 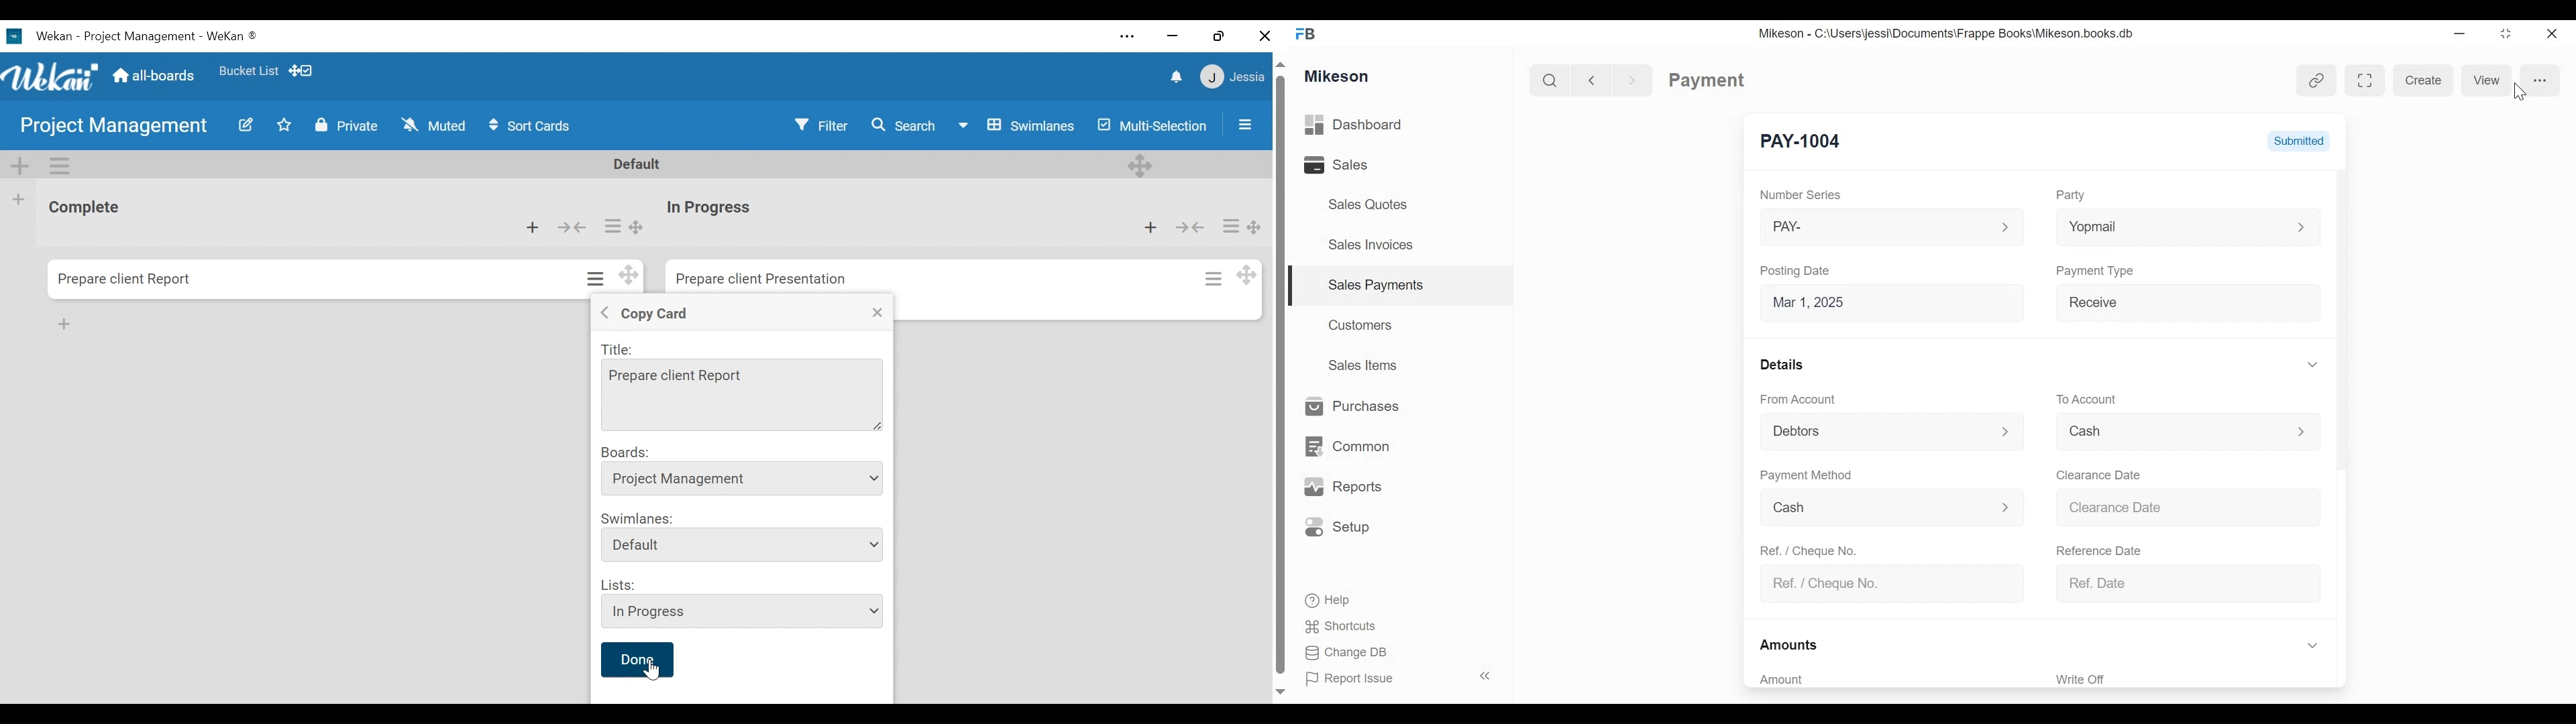 What do you see at coordinates (715, 208) in the screenshot?
I see `Card Title` at bounding box center [715, 208].